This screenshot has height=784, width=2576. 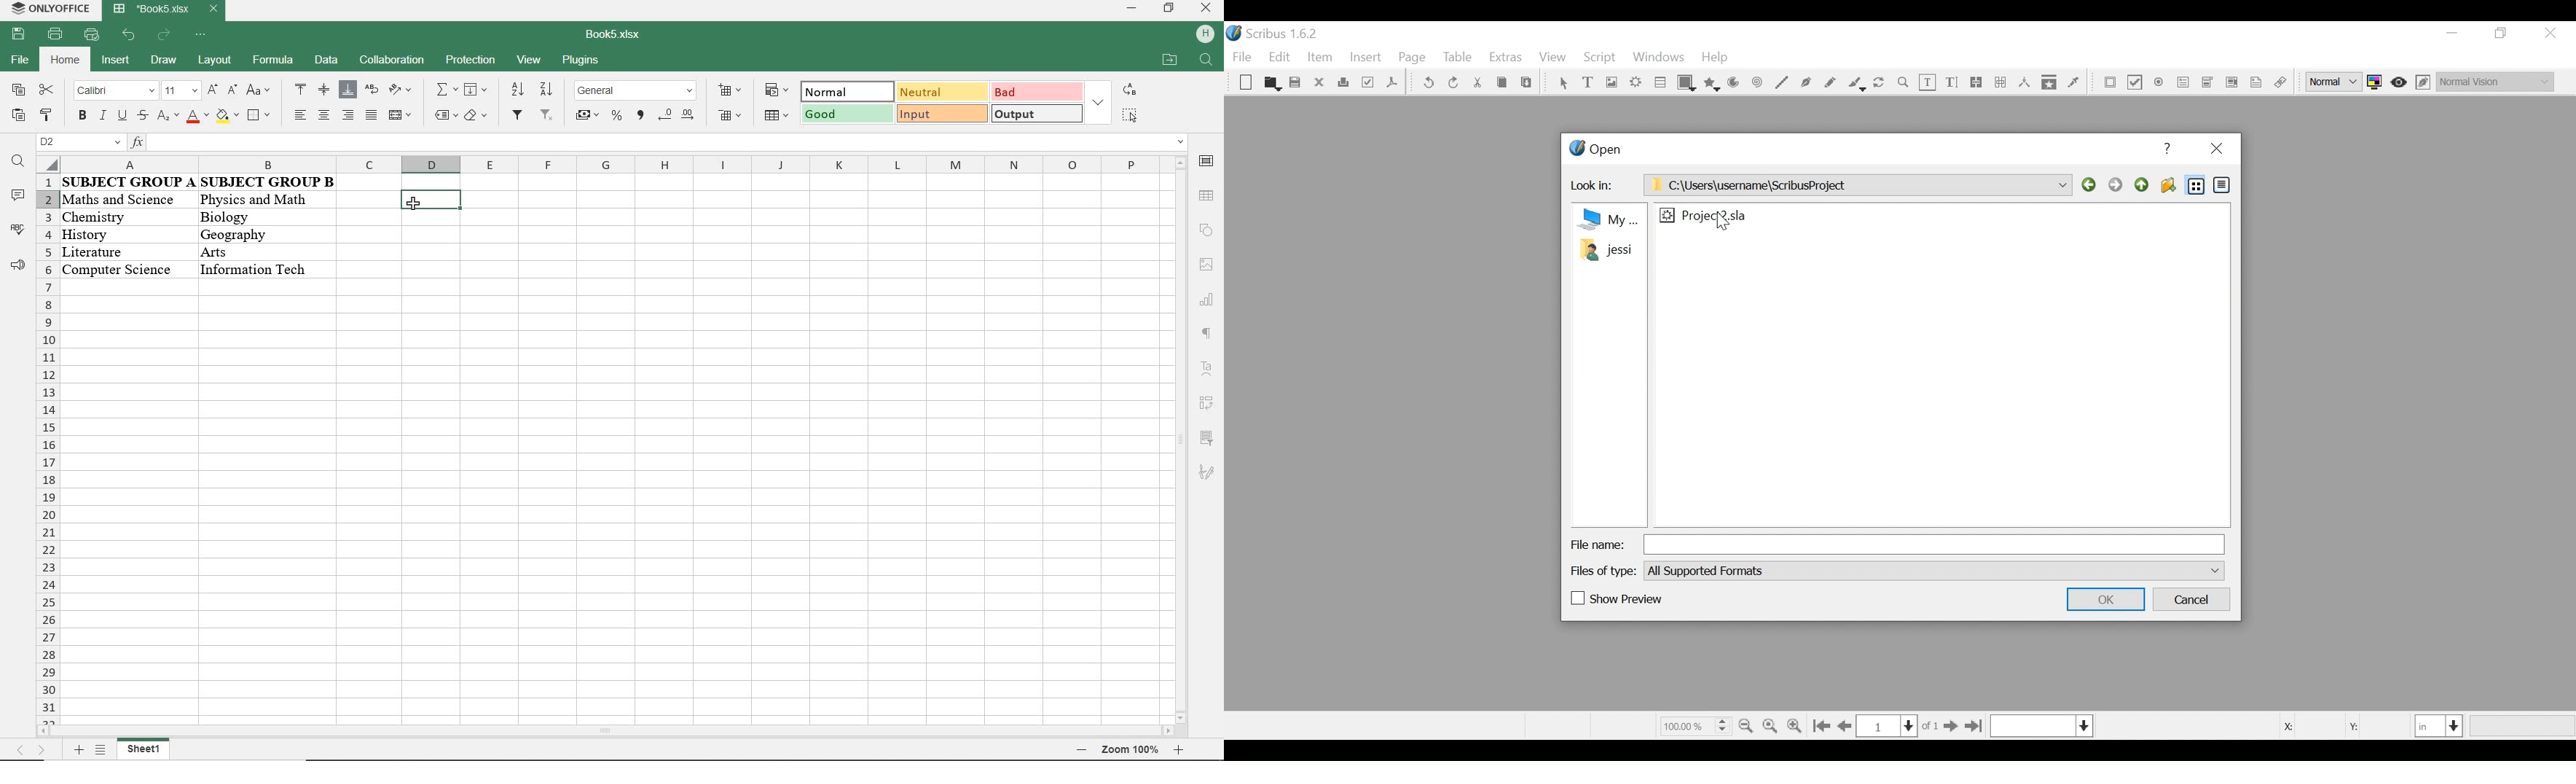 What do you see at coordinates (2170, 149) in the screenshot?
I see `Help` at bounding box center [2170, 149].